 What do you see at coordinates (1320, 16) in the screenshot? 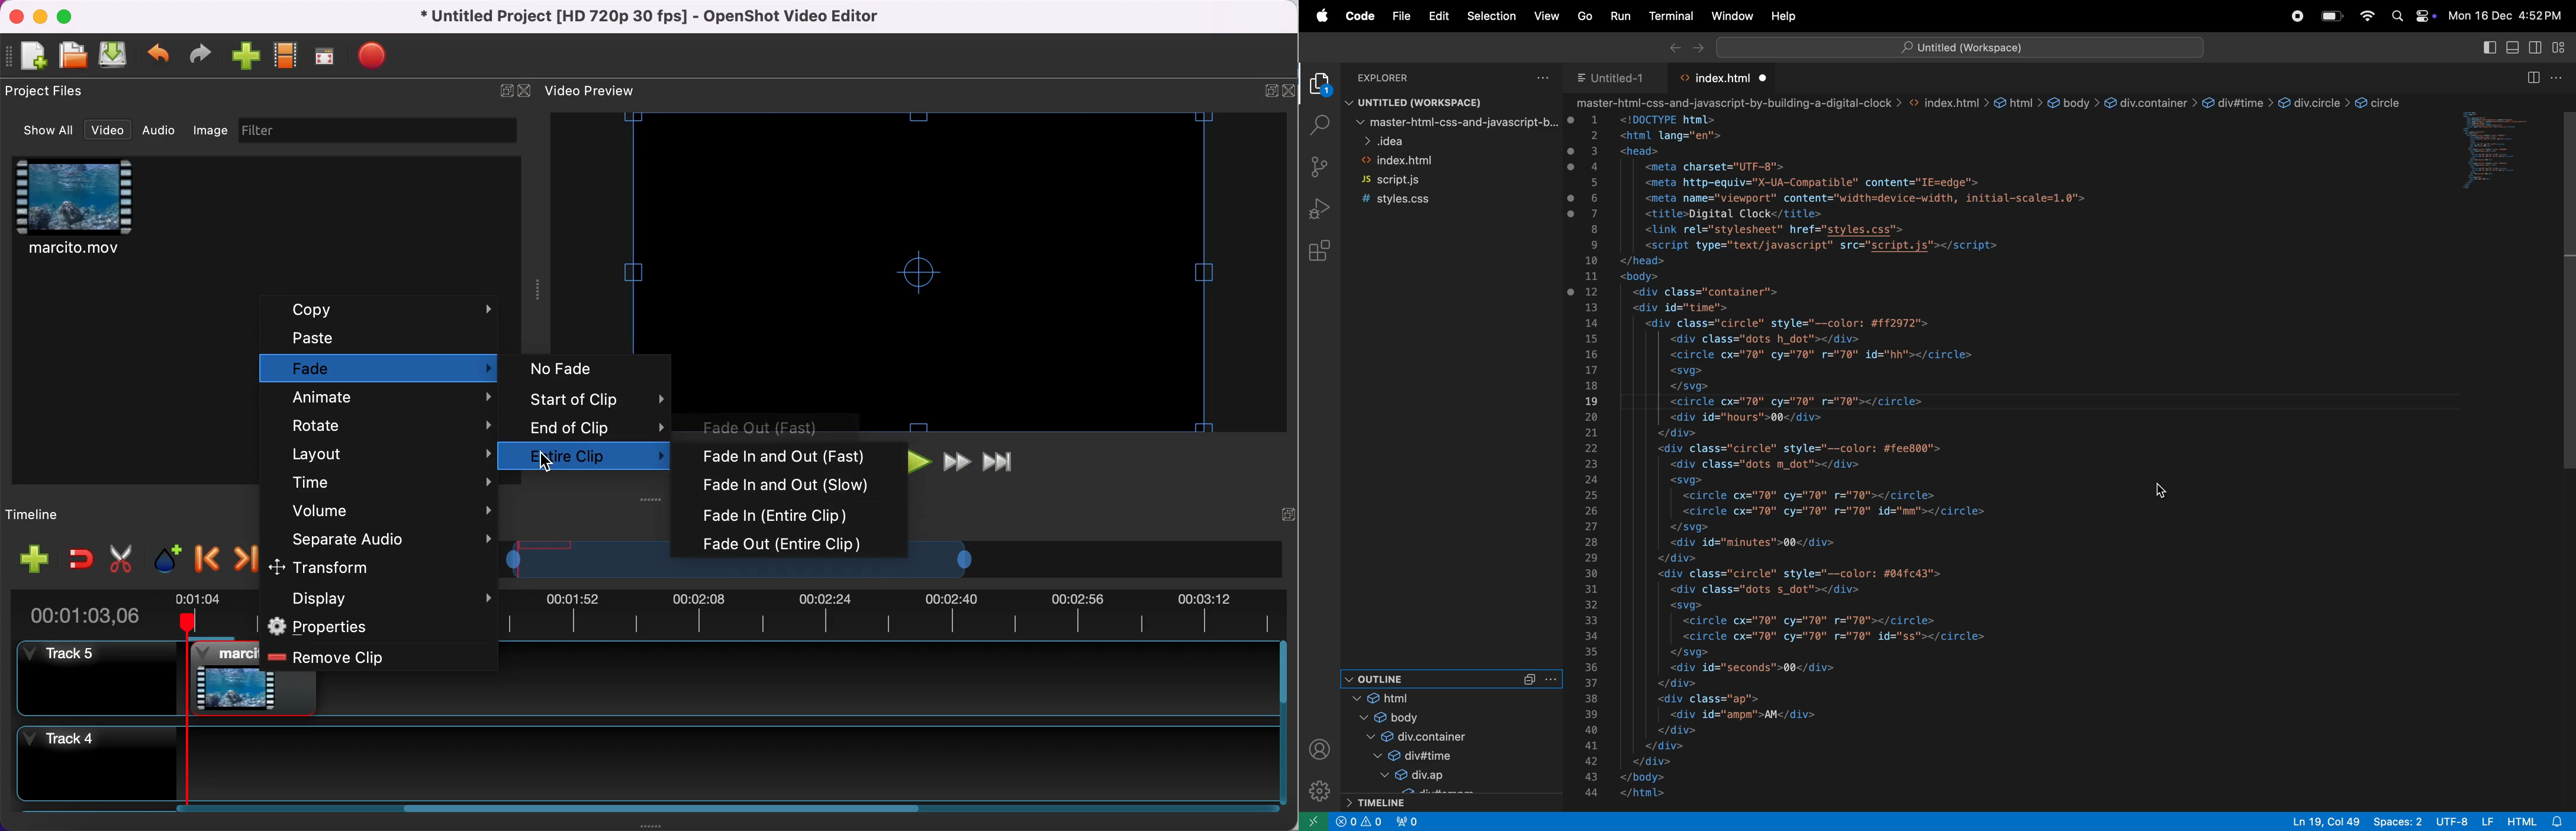
I see `apple menu` at bounding box center [1320, 16].